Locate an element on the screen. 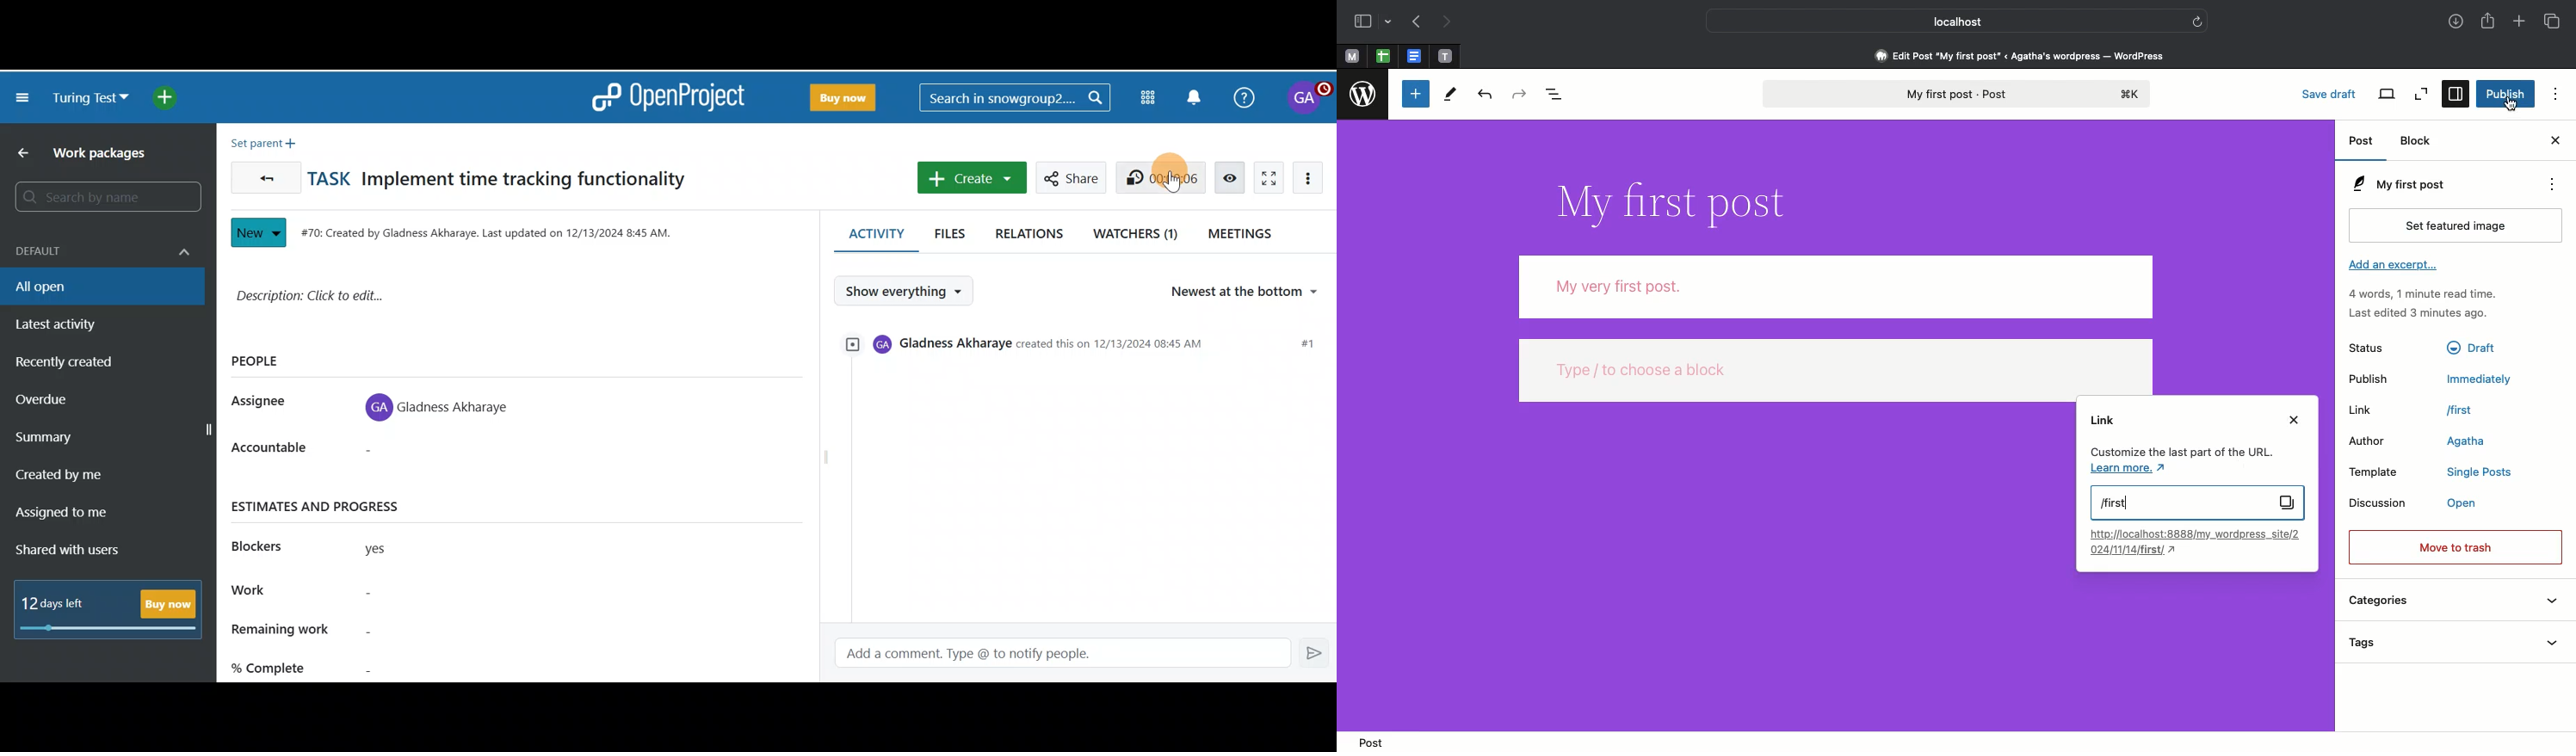 The height and width of the screenshot is (756, 2576). OpenProject is located at coordinates (668, 97).